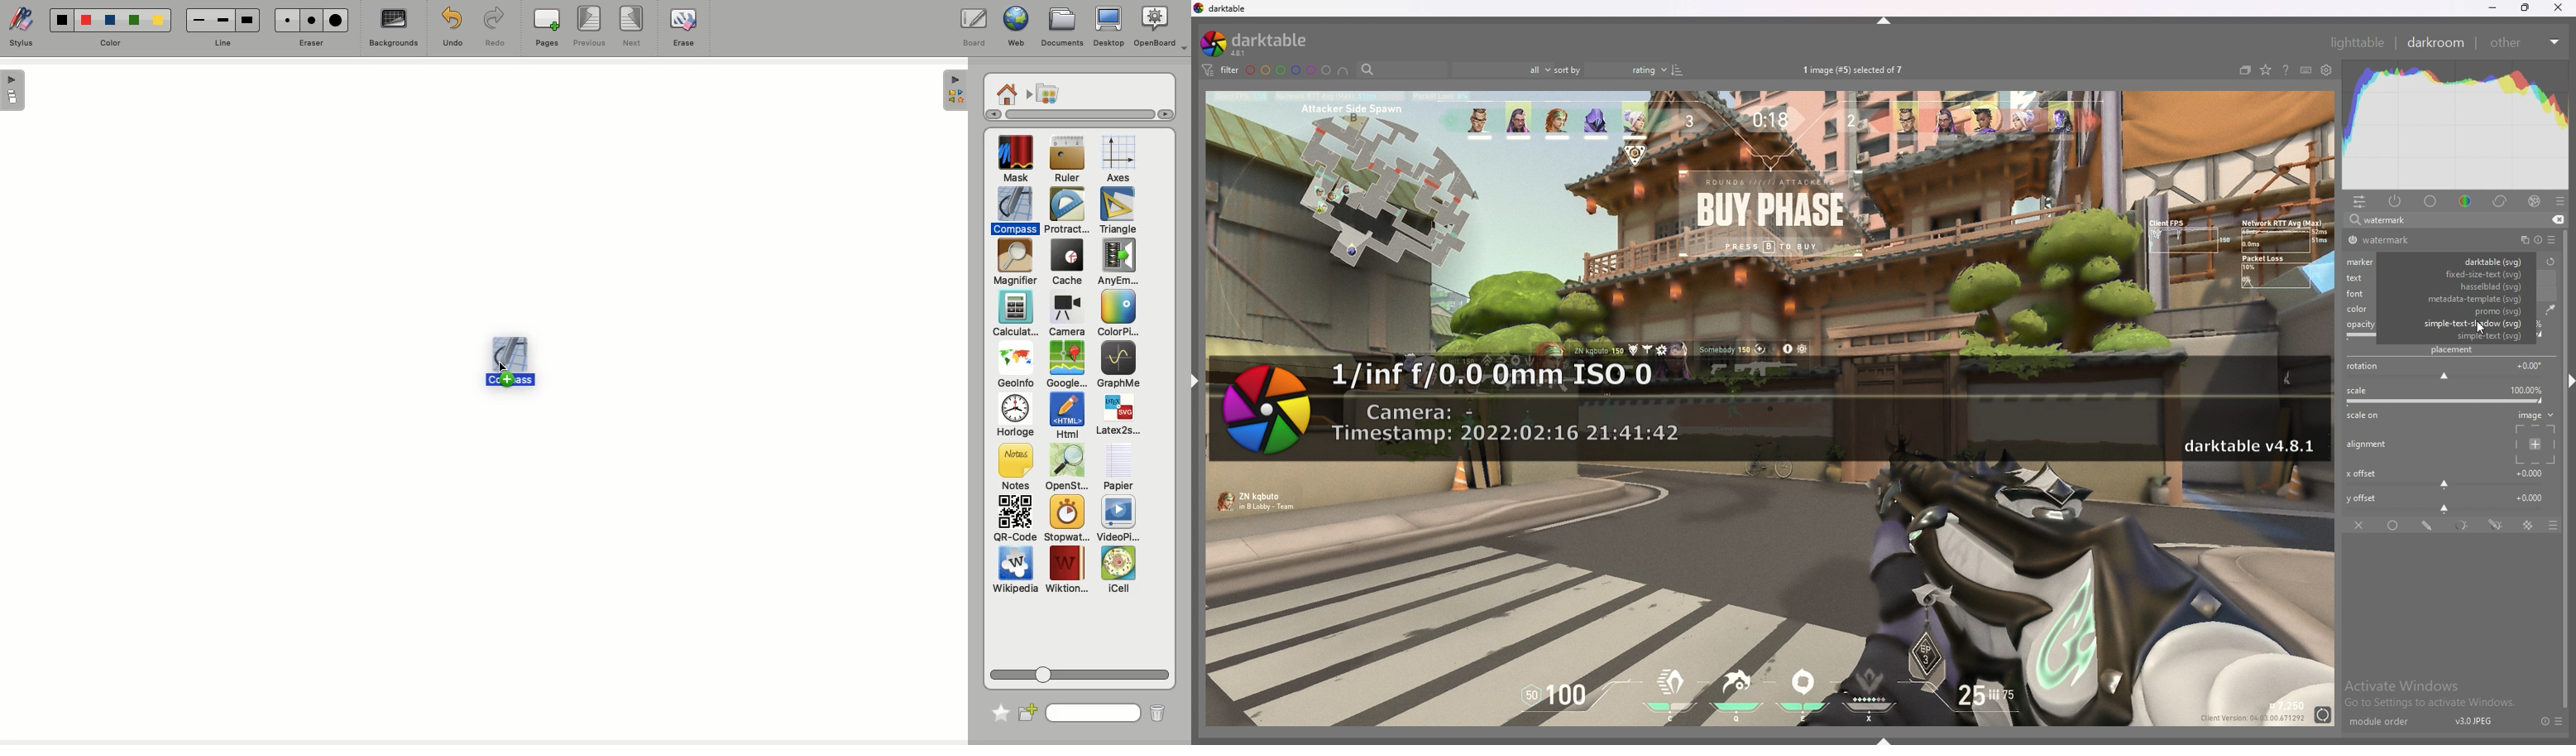  What do you see at coordinates (2446, 476) in the screenshot?
I see `xoffset` at bounding box center [2446, 476].